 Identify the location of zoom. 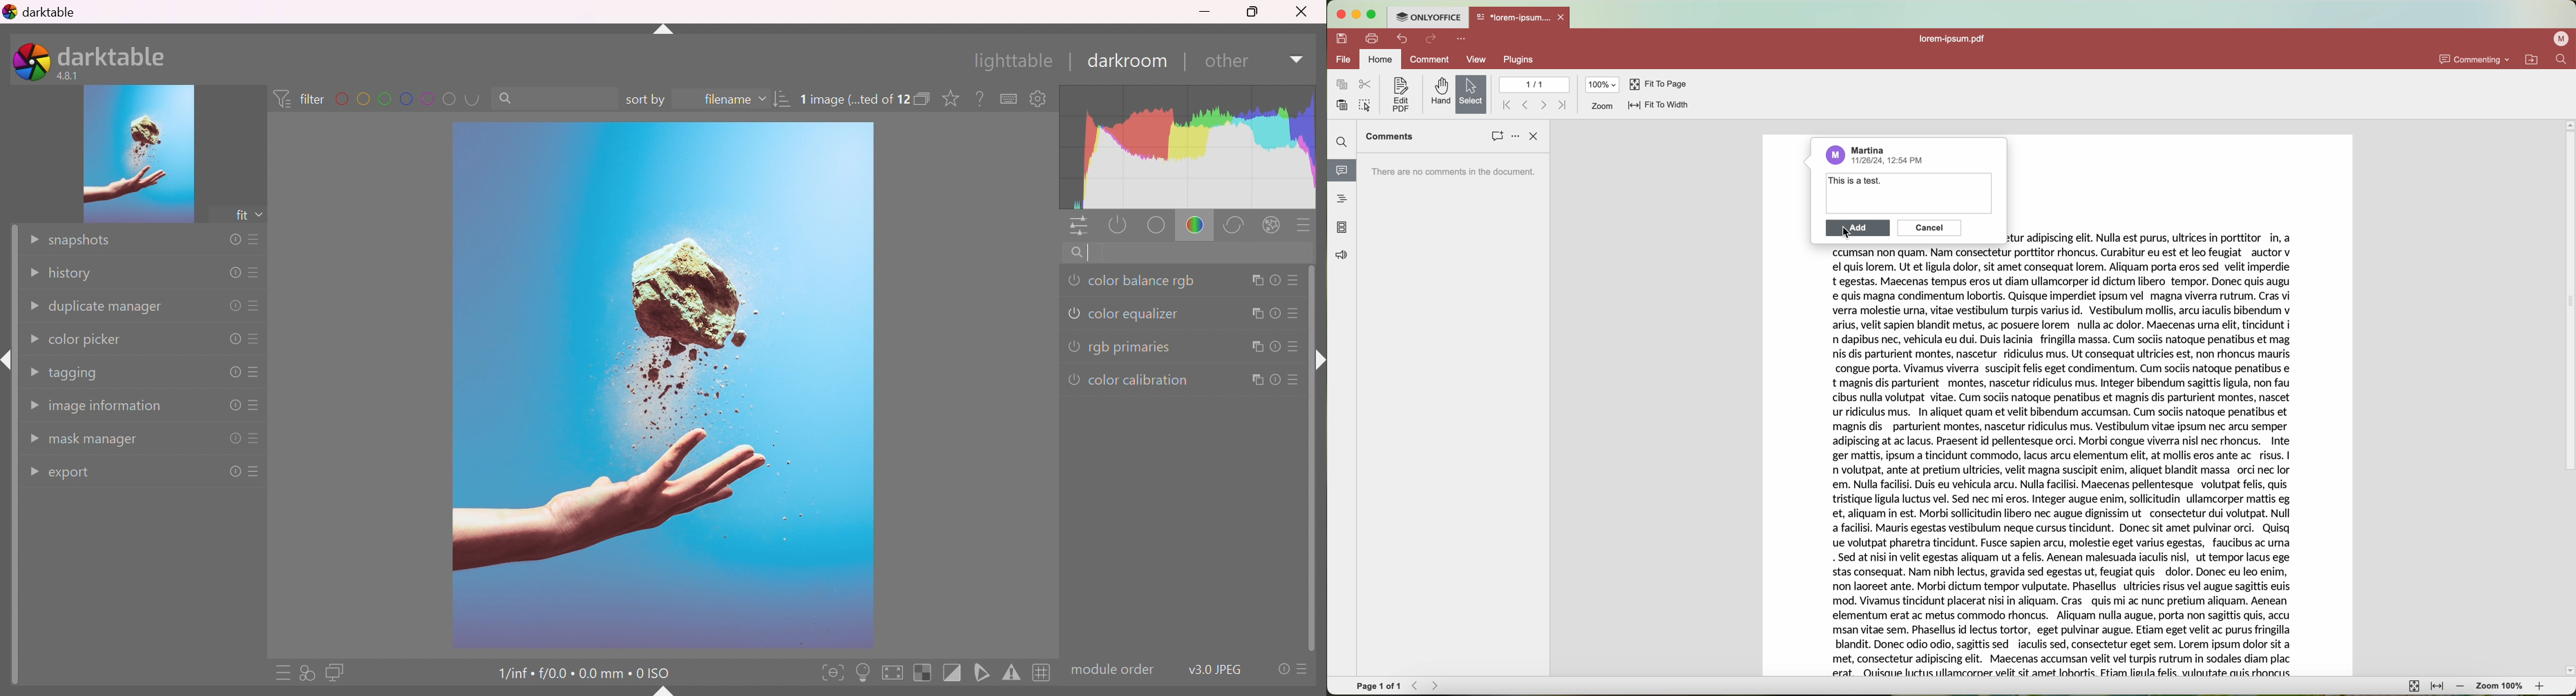
(1602, 107).